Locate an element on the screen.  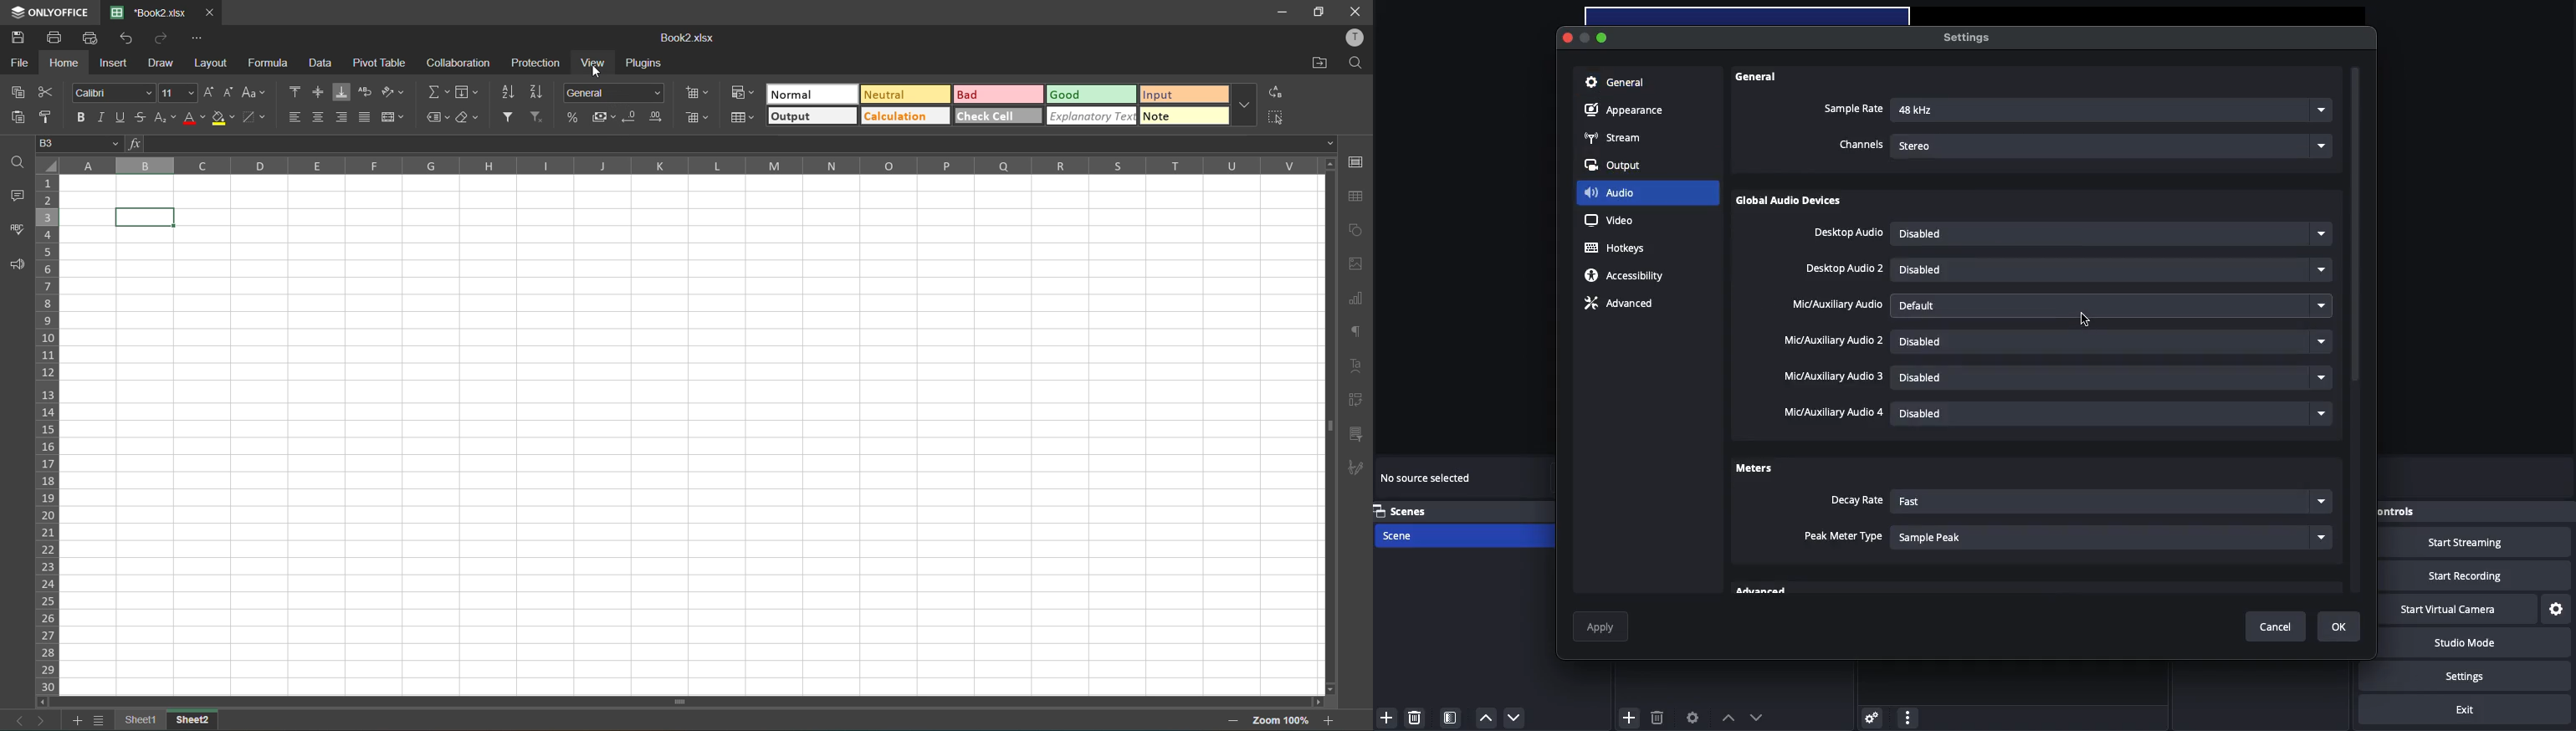
column names in alphabets is located at coordinates (686, 166).